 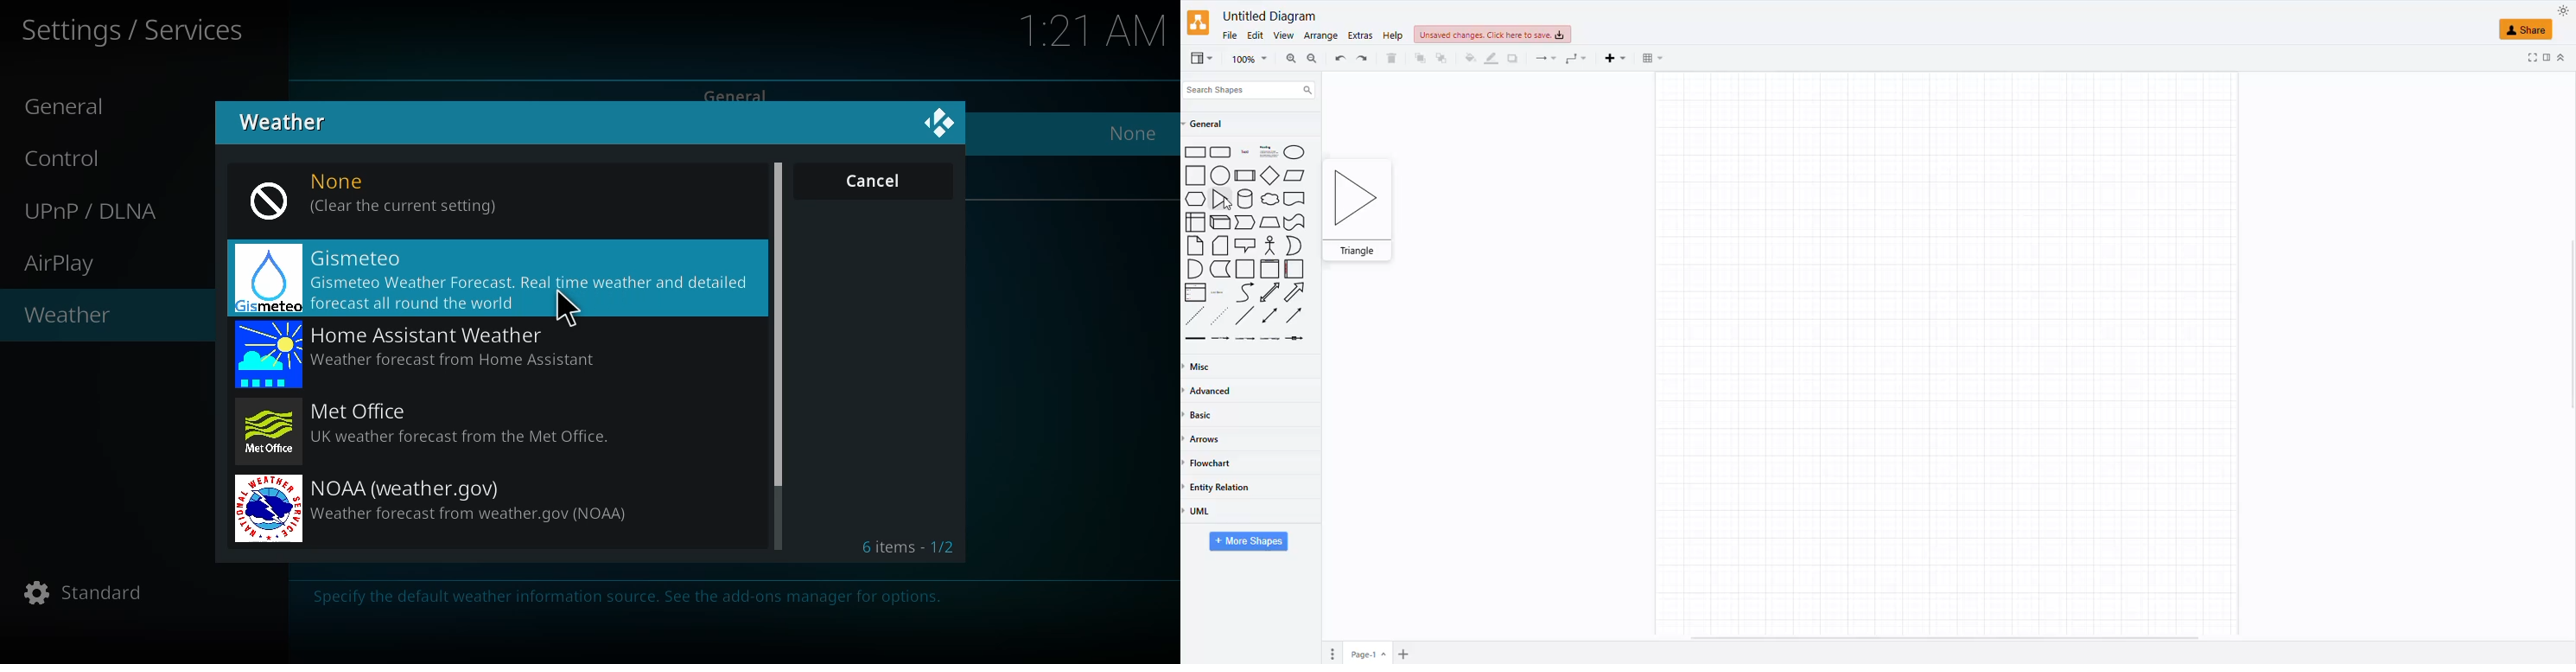 I want to click on Bordered Arrow, so click(x=1296, y=293).